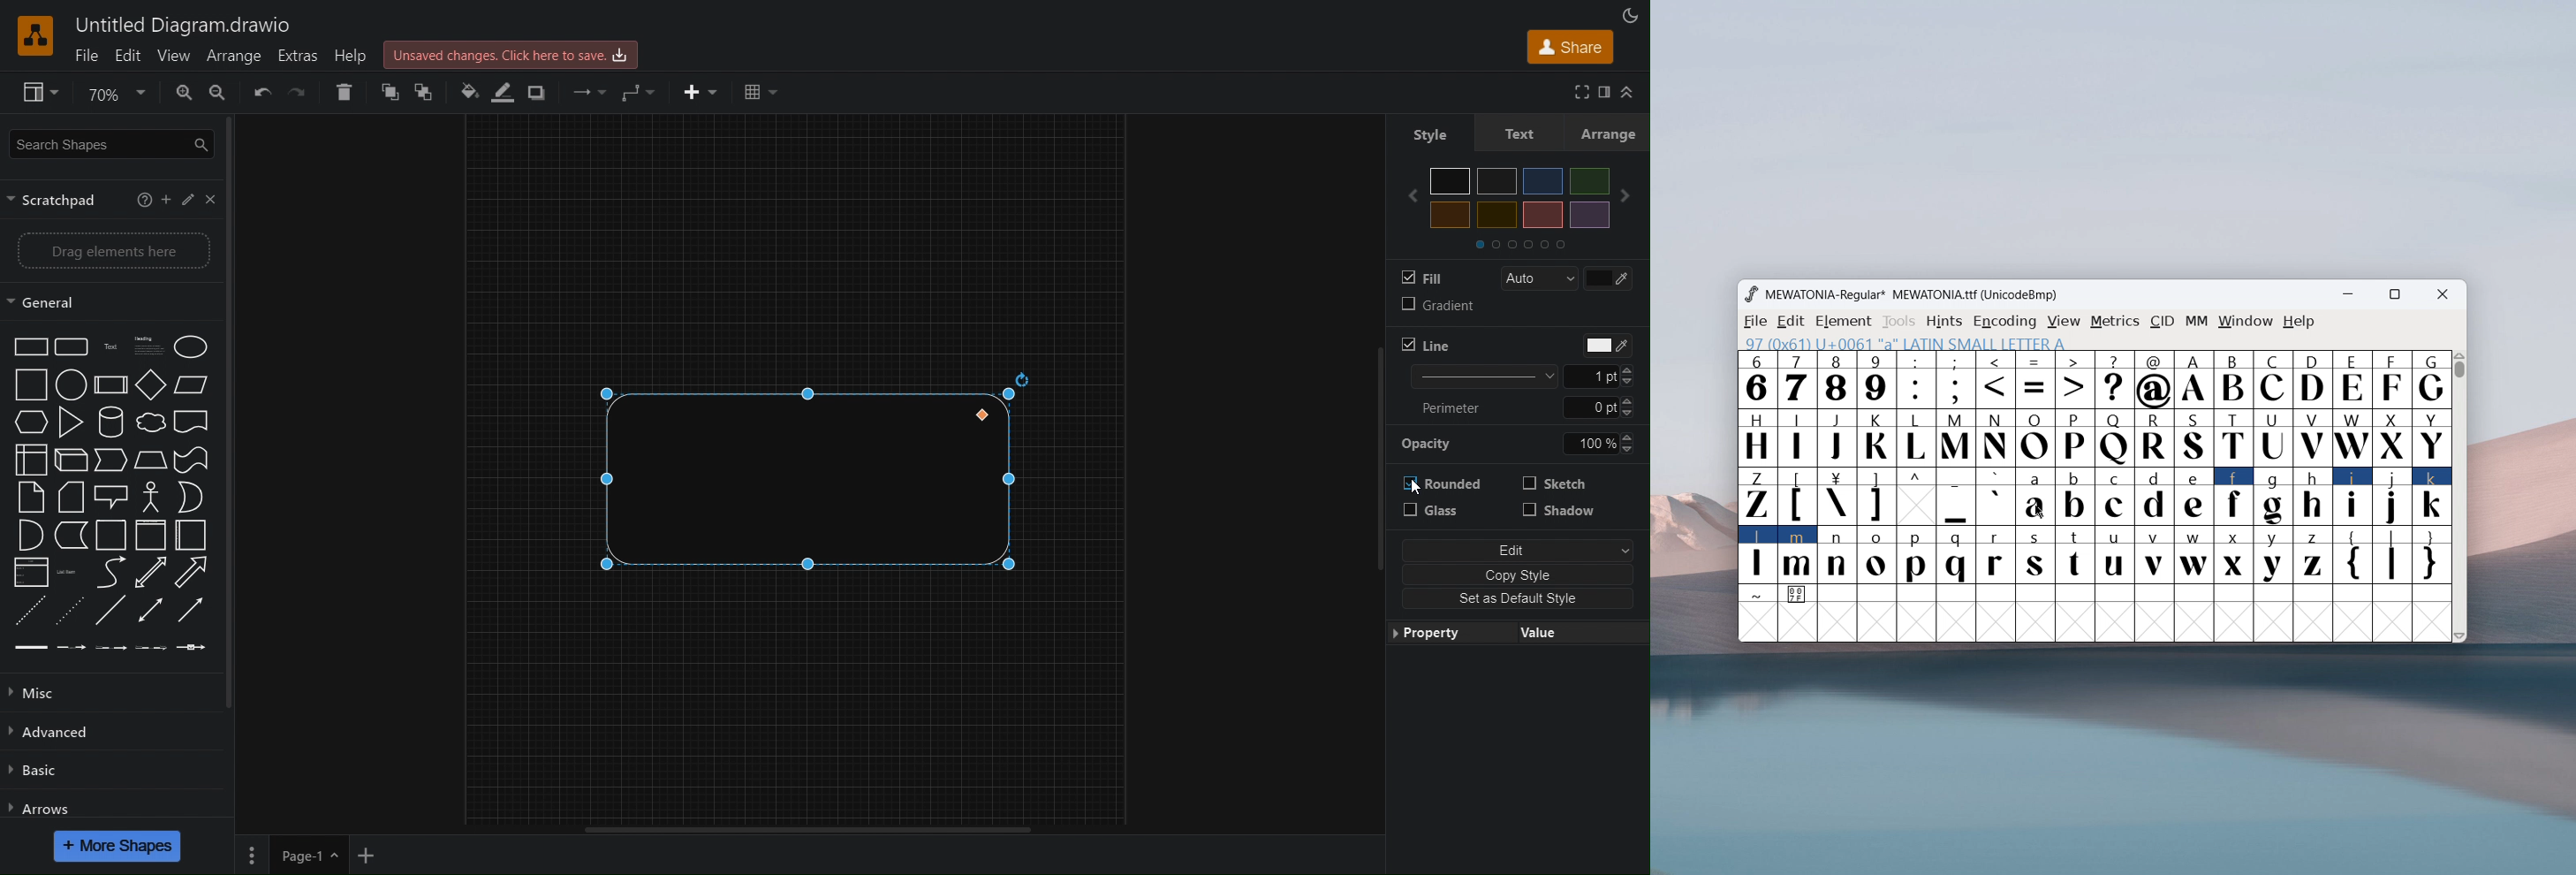 The height and width of the screenshot is (896, 2576). What do you see at coordinates (1428, 135) in the screenshot?
I see `Style` at bounding box center [1428, 135].